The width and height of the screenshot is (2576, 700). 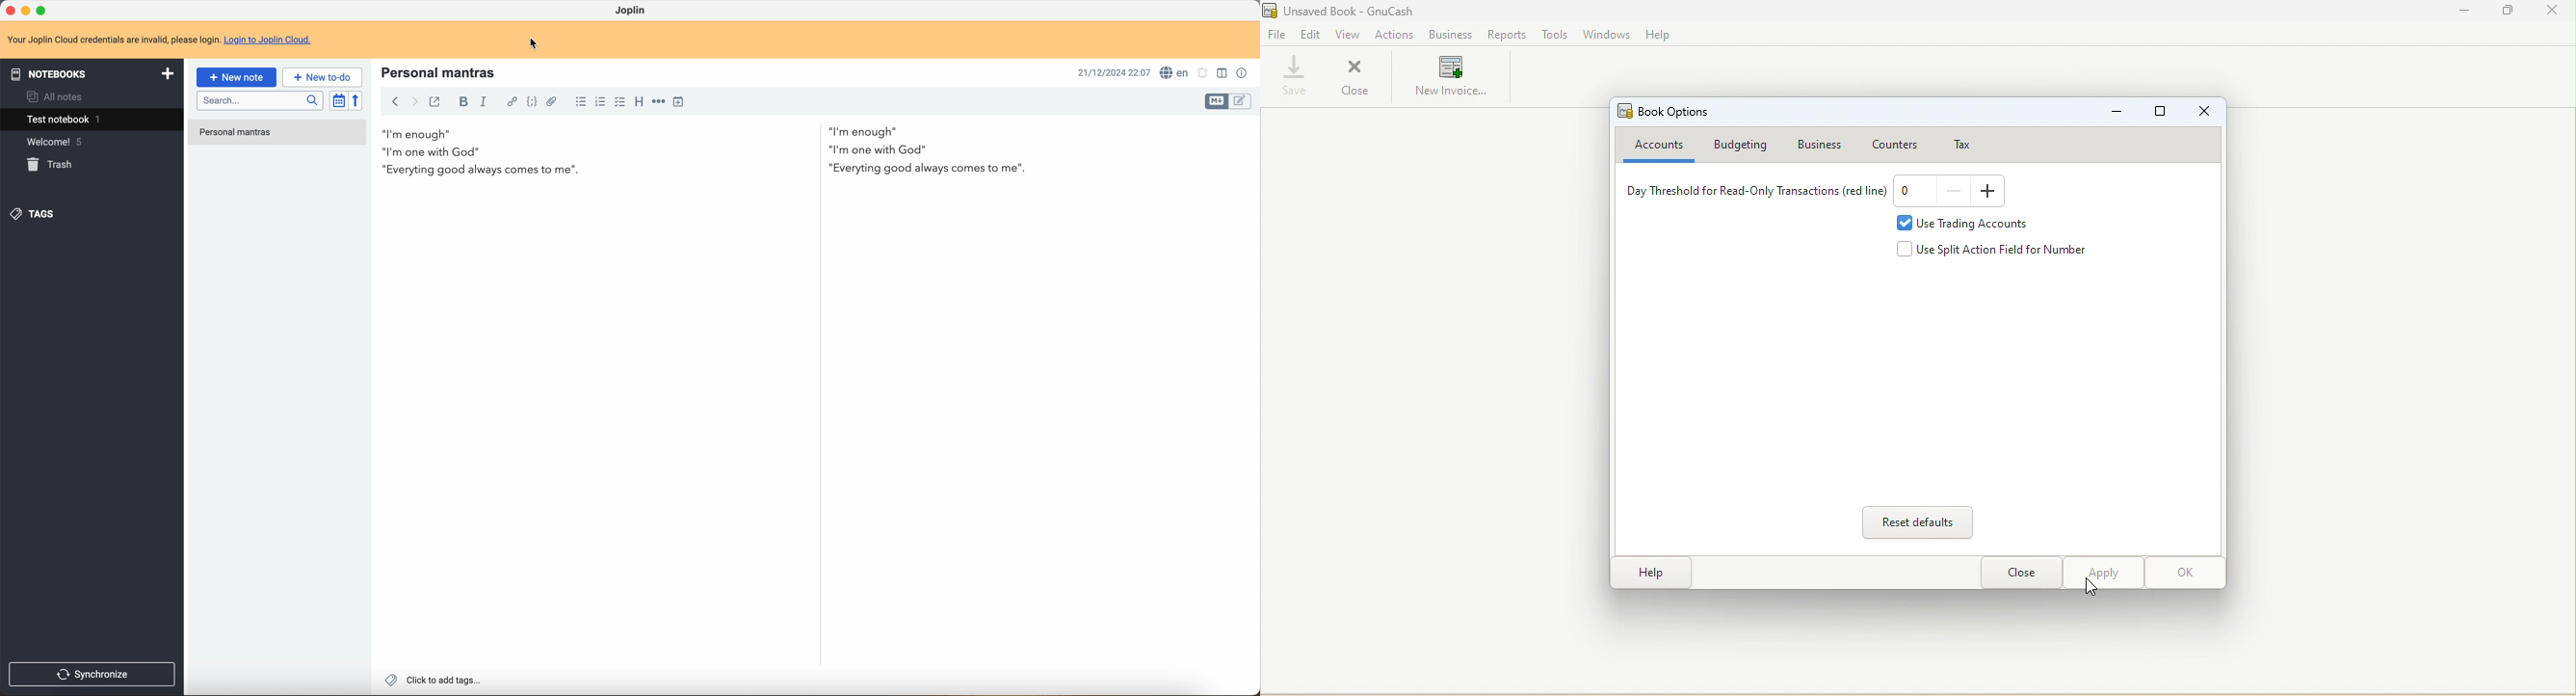 What do you see at coordinates (59, 98) in the screenshot?
I see `all notes` at bounding box center [59, 98].